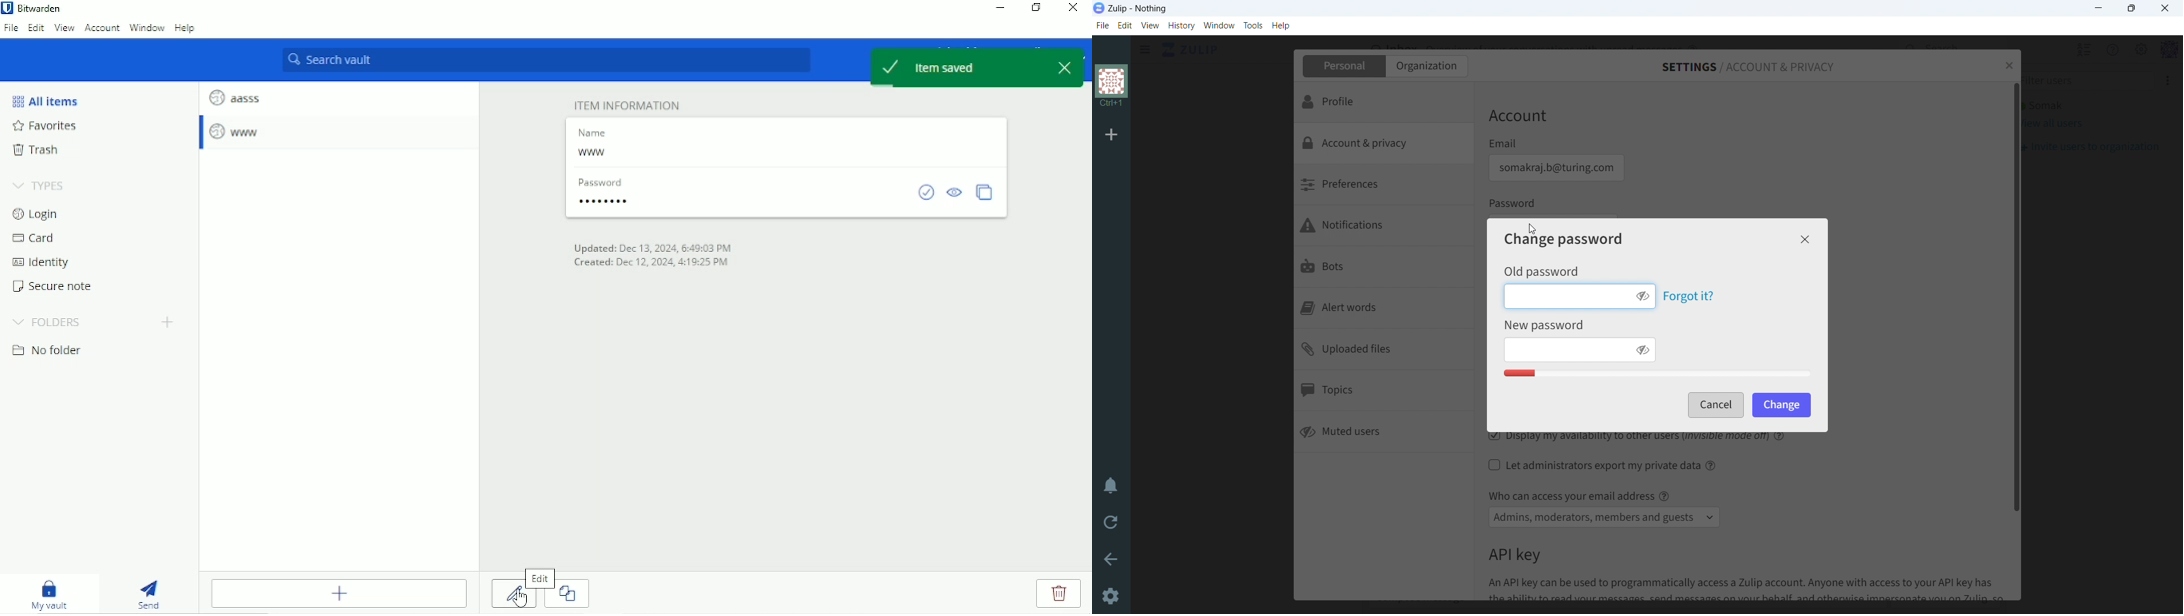 The height and width of the screenshot is (616, 2184). Describe the element at coordinates (1191, 49) in the screenshot. I see `click to go home view (inbox)` at that location.